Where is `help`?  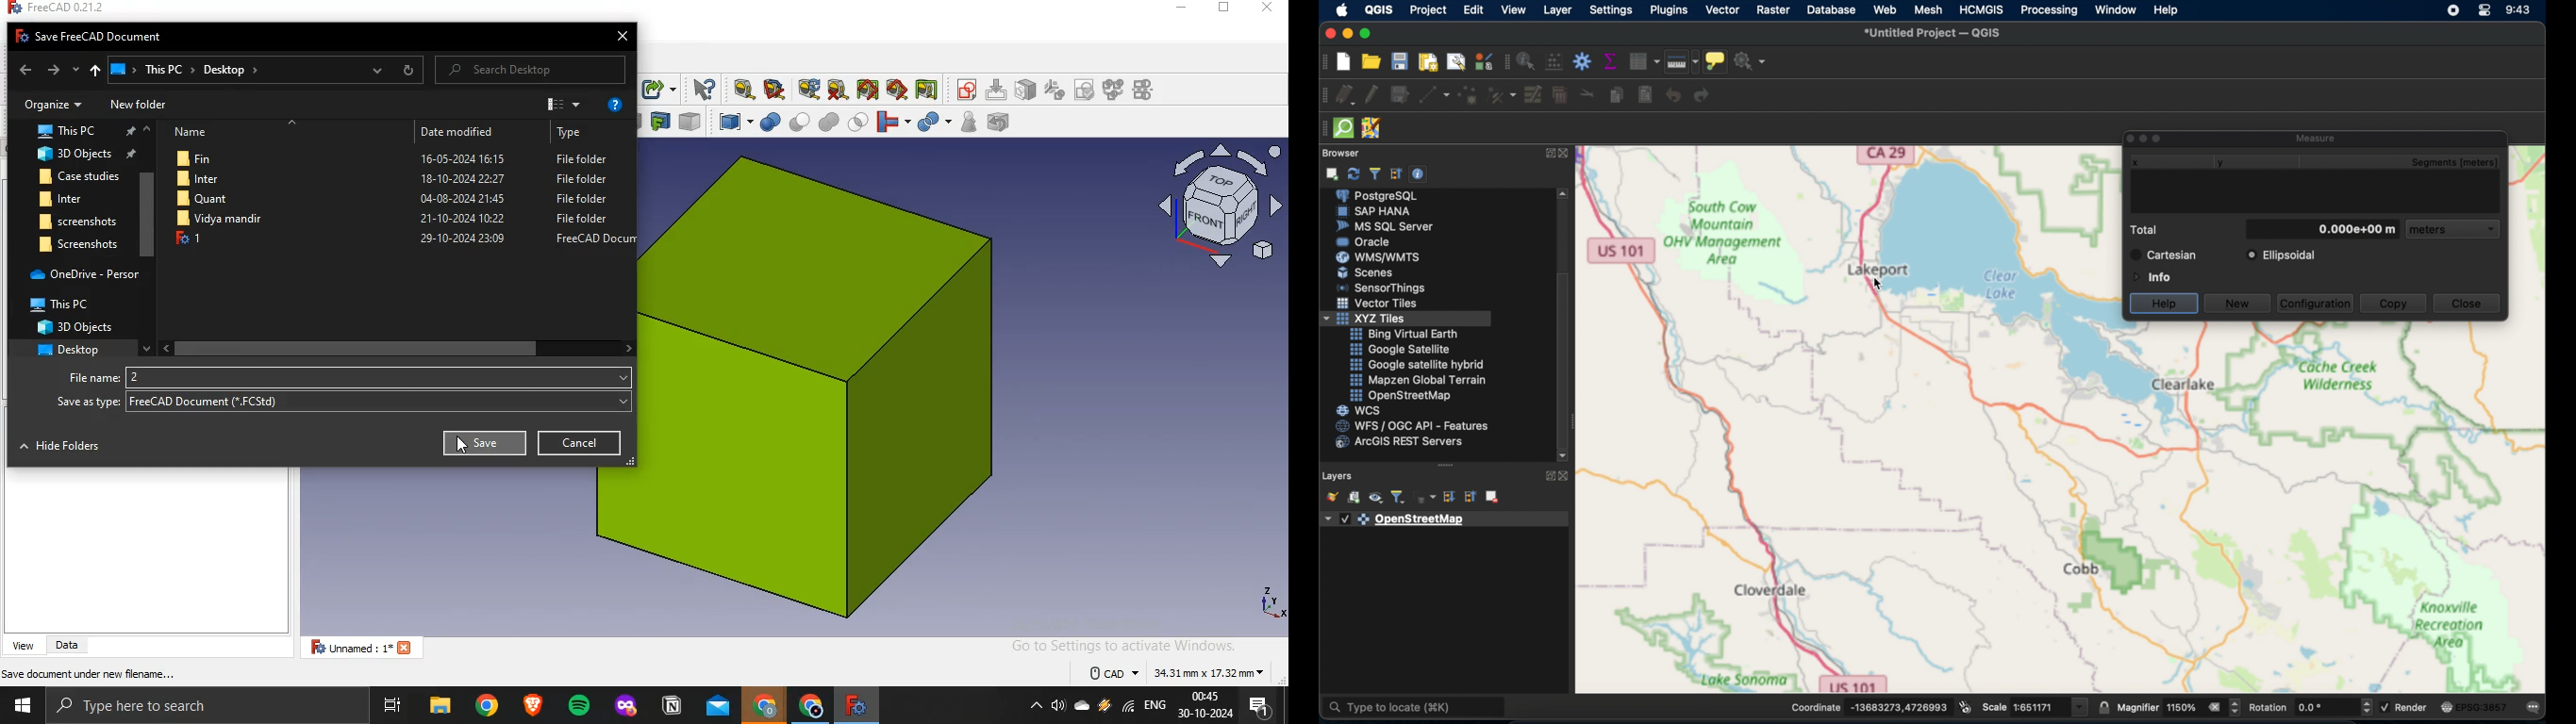 help is located at coordinates (2167, 11).